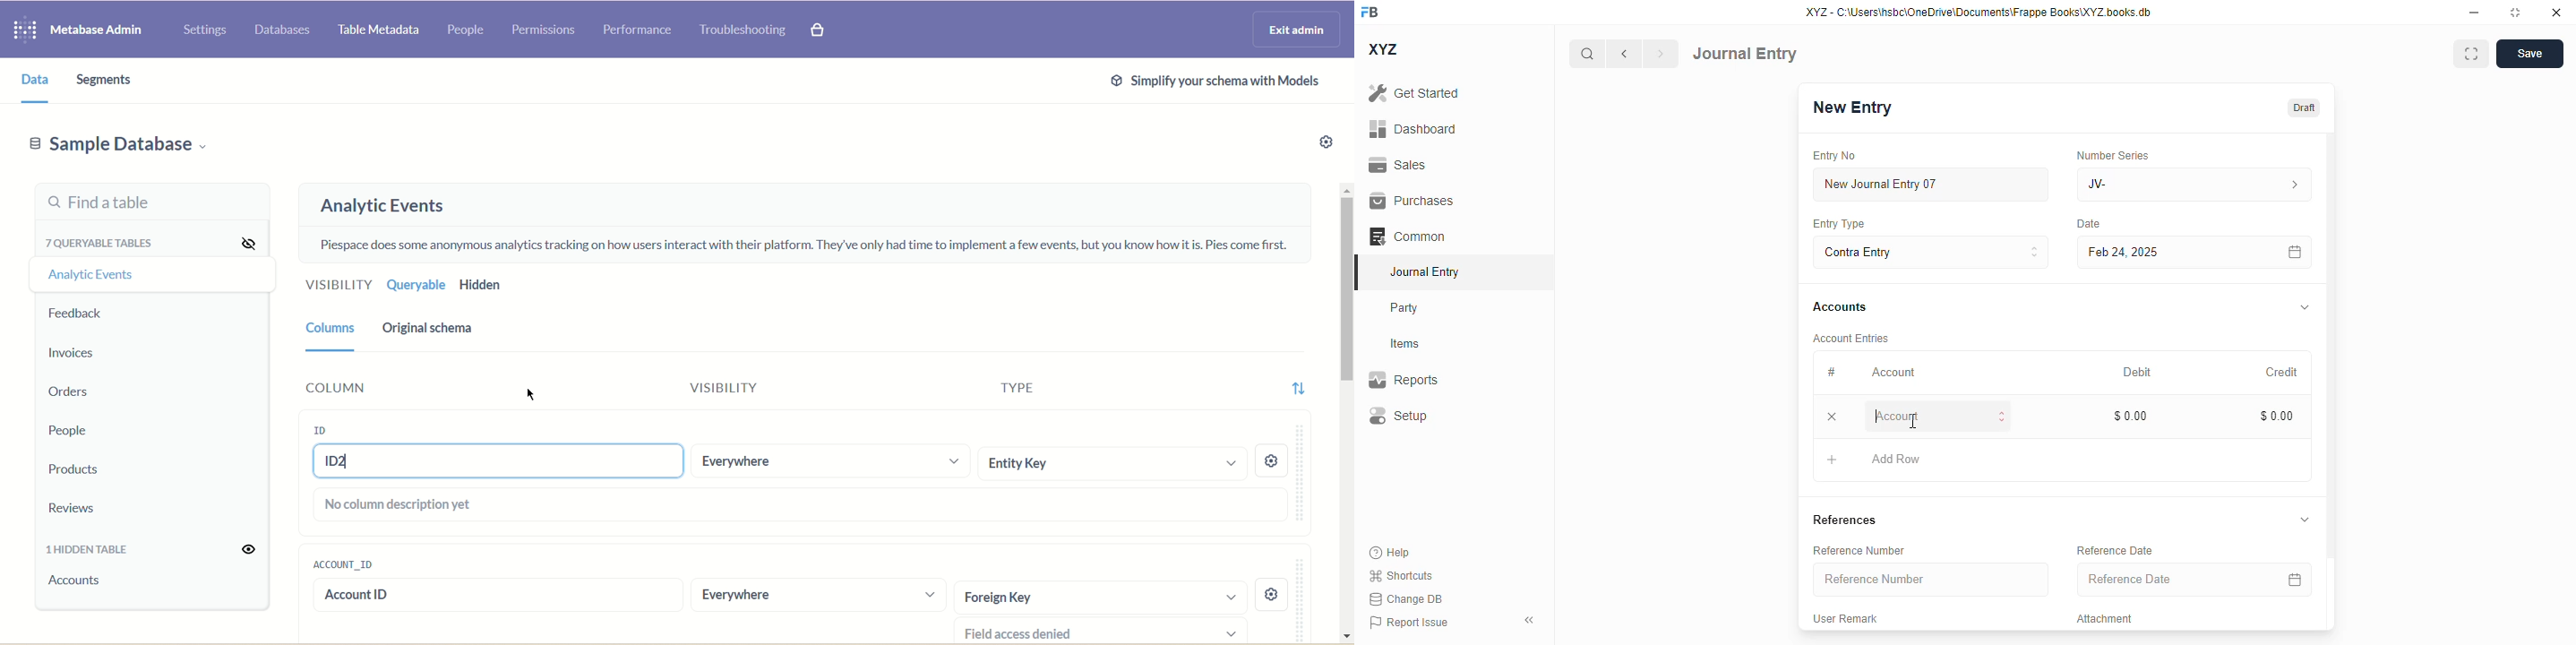 The height and width of the screenshot is (672, 2576). I want to click on Invoices, so click(75, 351).